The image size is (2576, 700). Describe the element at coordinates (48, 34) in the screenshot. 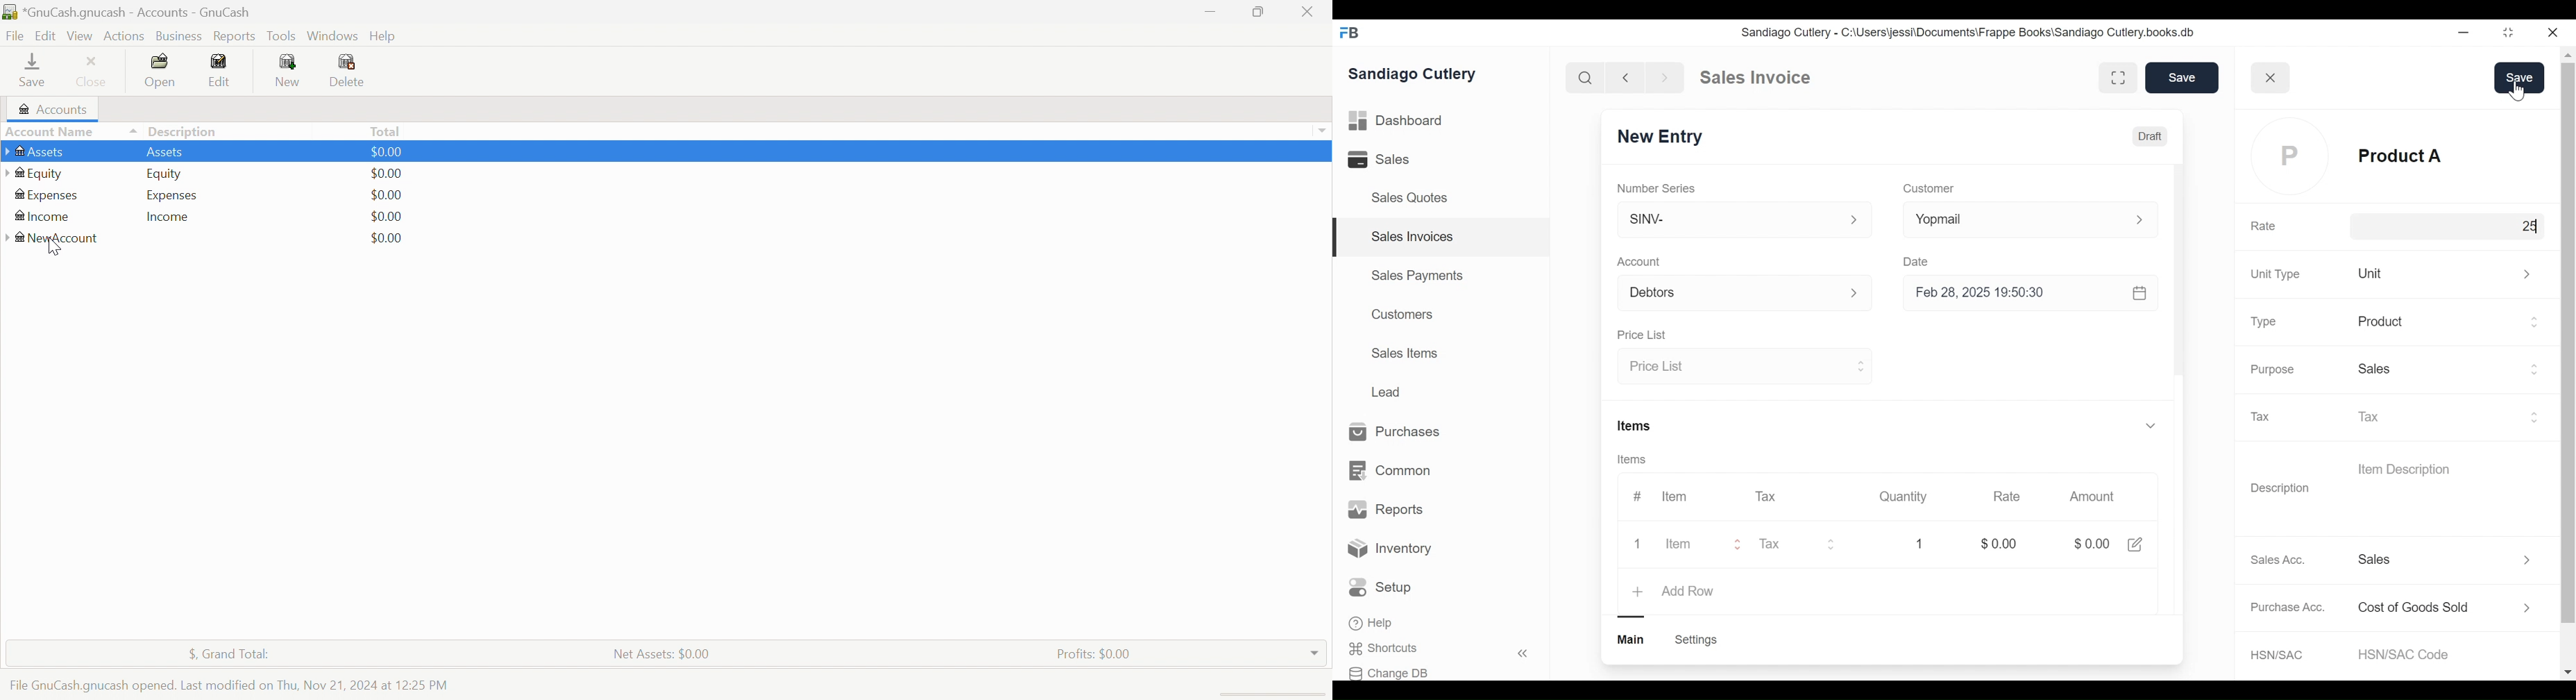

I see `Edit` at that location.